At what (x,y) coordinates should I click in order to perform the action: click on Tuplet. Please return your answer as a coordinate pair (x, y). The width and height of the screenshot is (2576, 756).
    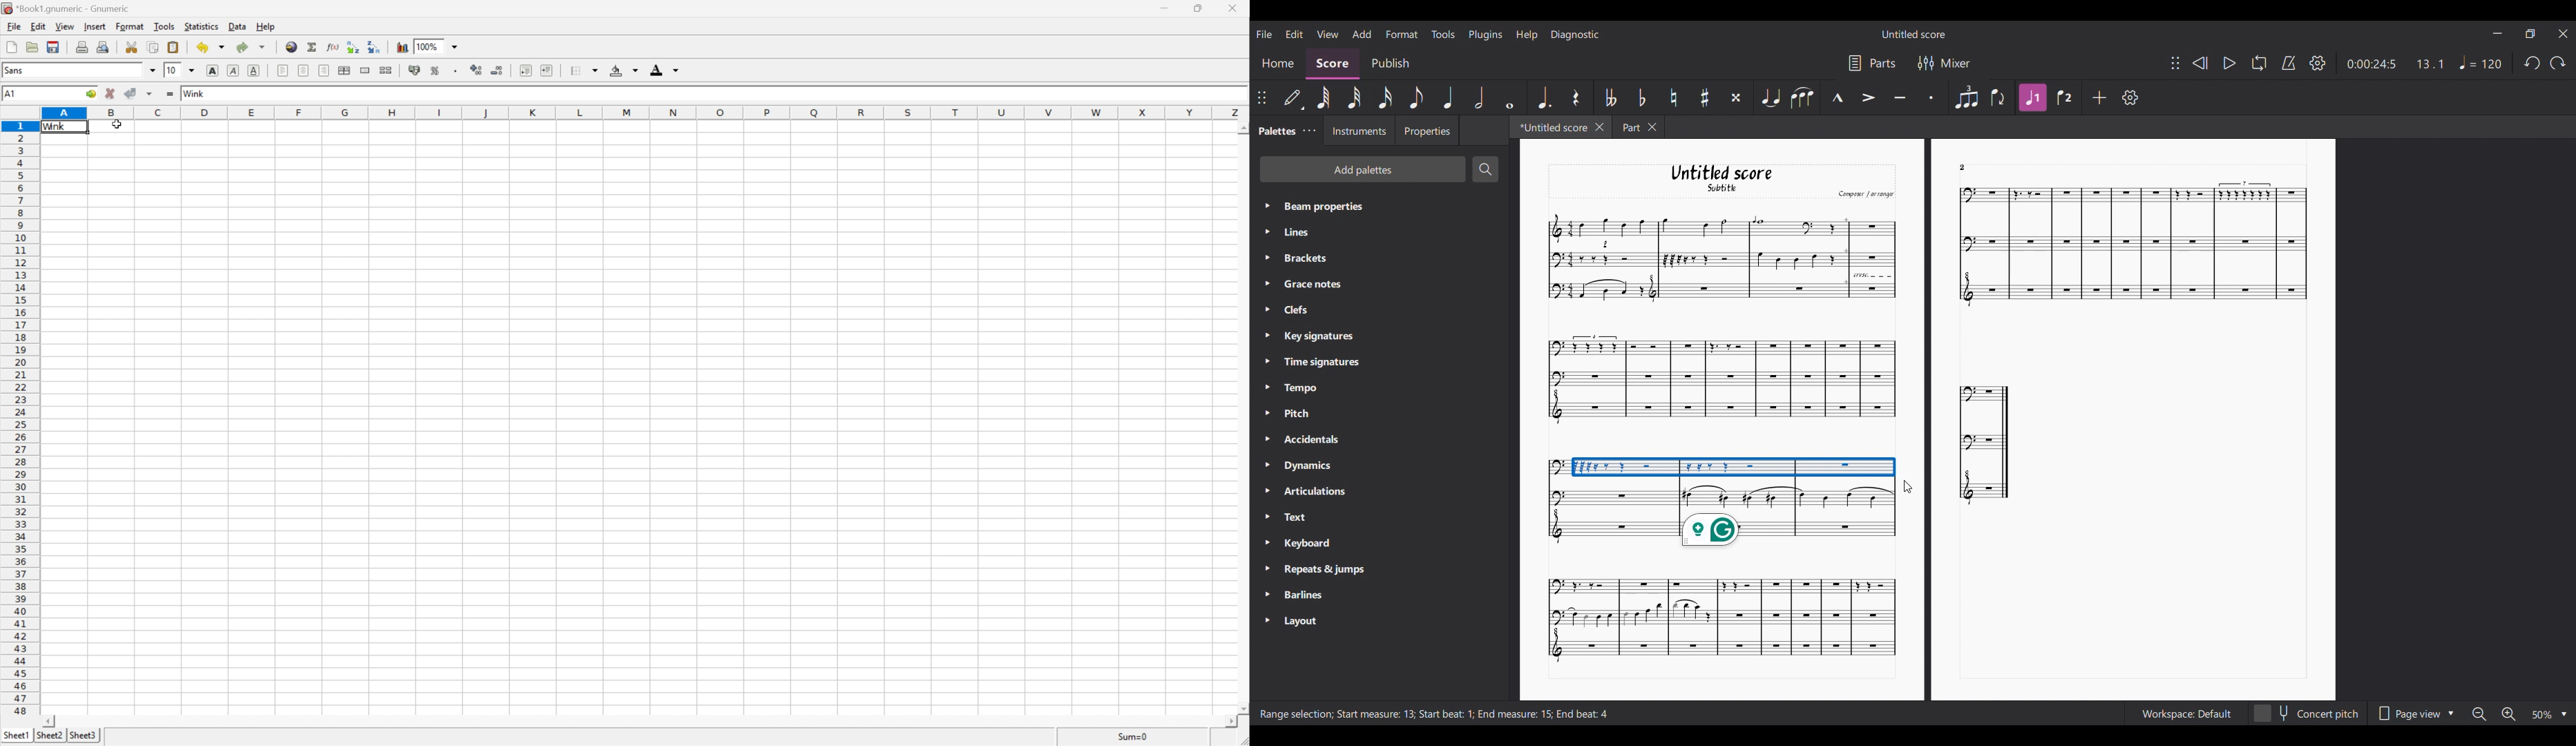
    Looking at the image, I should click on (1966, 97).